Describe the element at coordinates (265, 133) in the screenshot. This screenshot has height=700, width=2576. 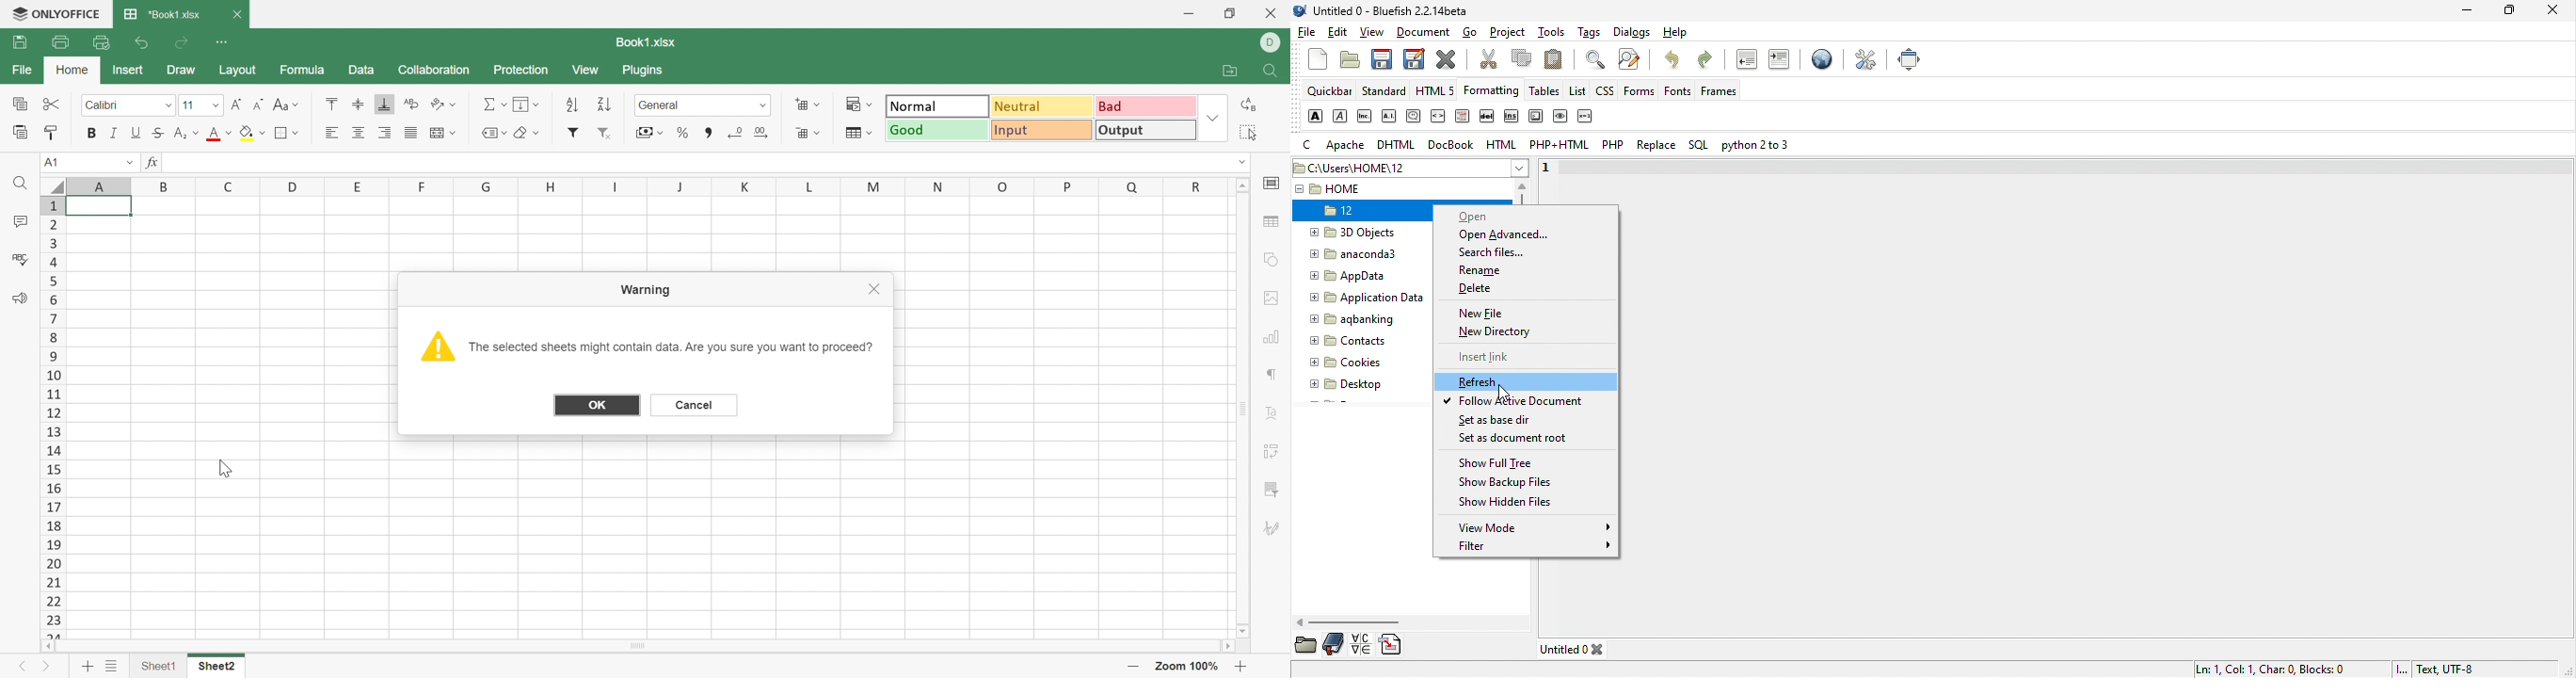
I see `Drop Down` at that location.